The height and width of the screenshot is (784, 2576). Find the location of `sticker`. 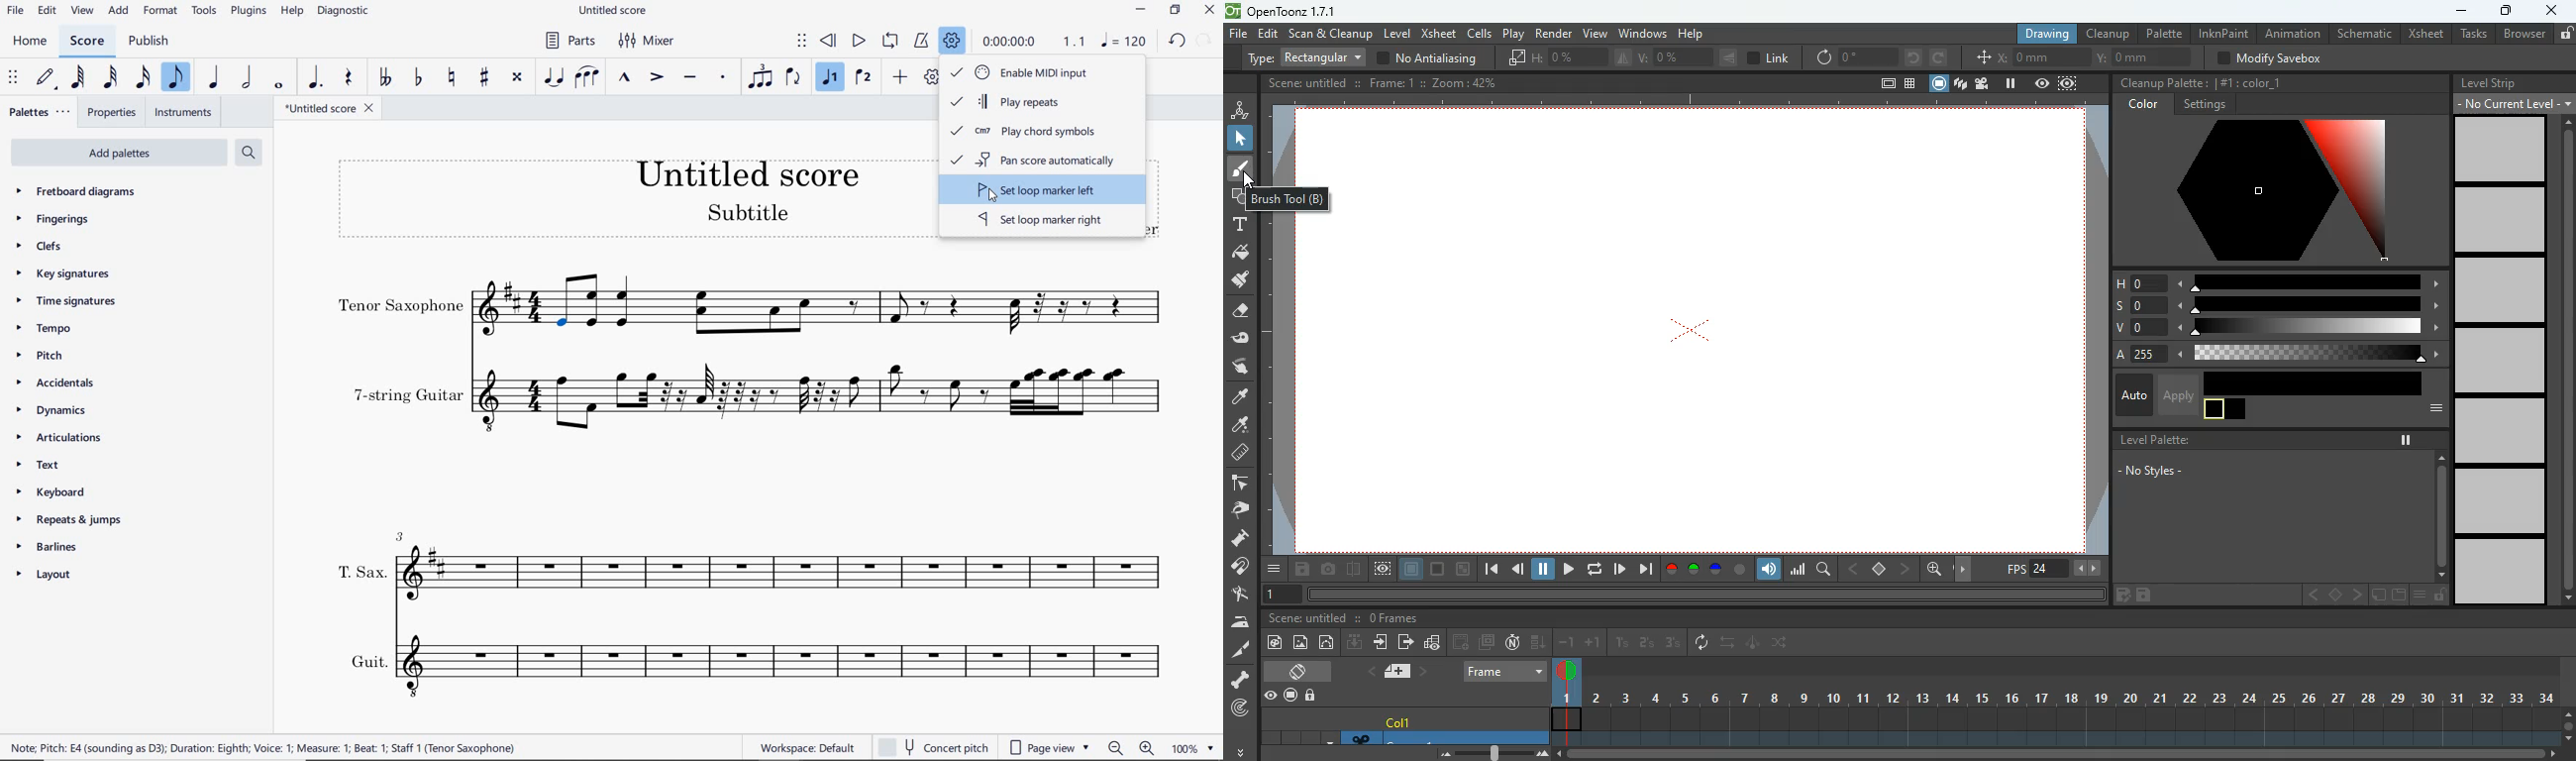

sticker is located at coordinates (2377, 596).